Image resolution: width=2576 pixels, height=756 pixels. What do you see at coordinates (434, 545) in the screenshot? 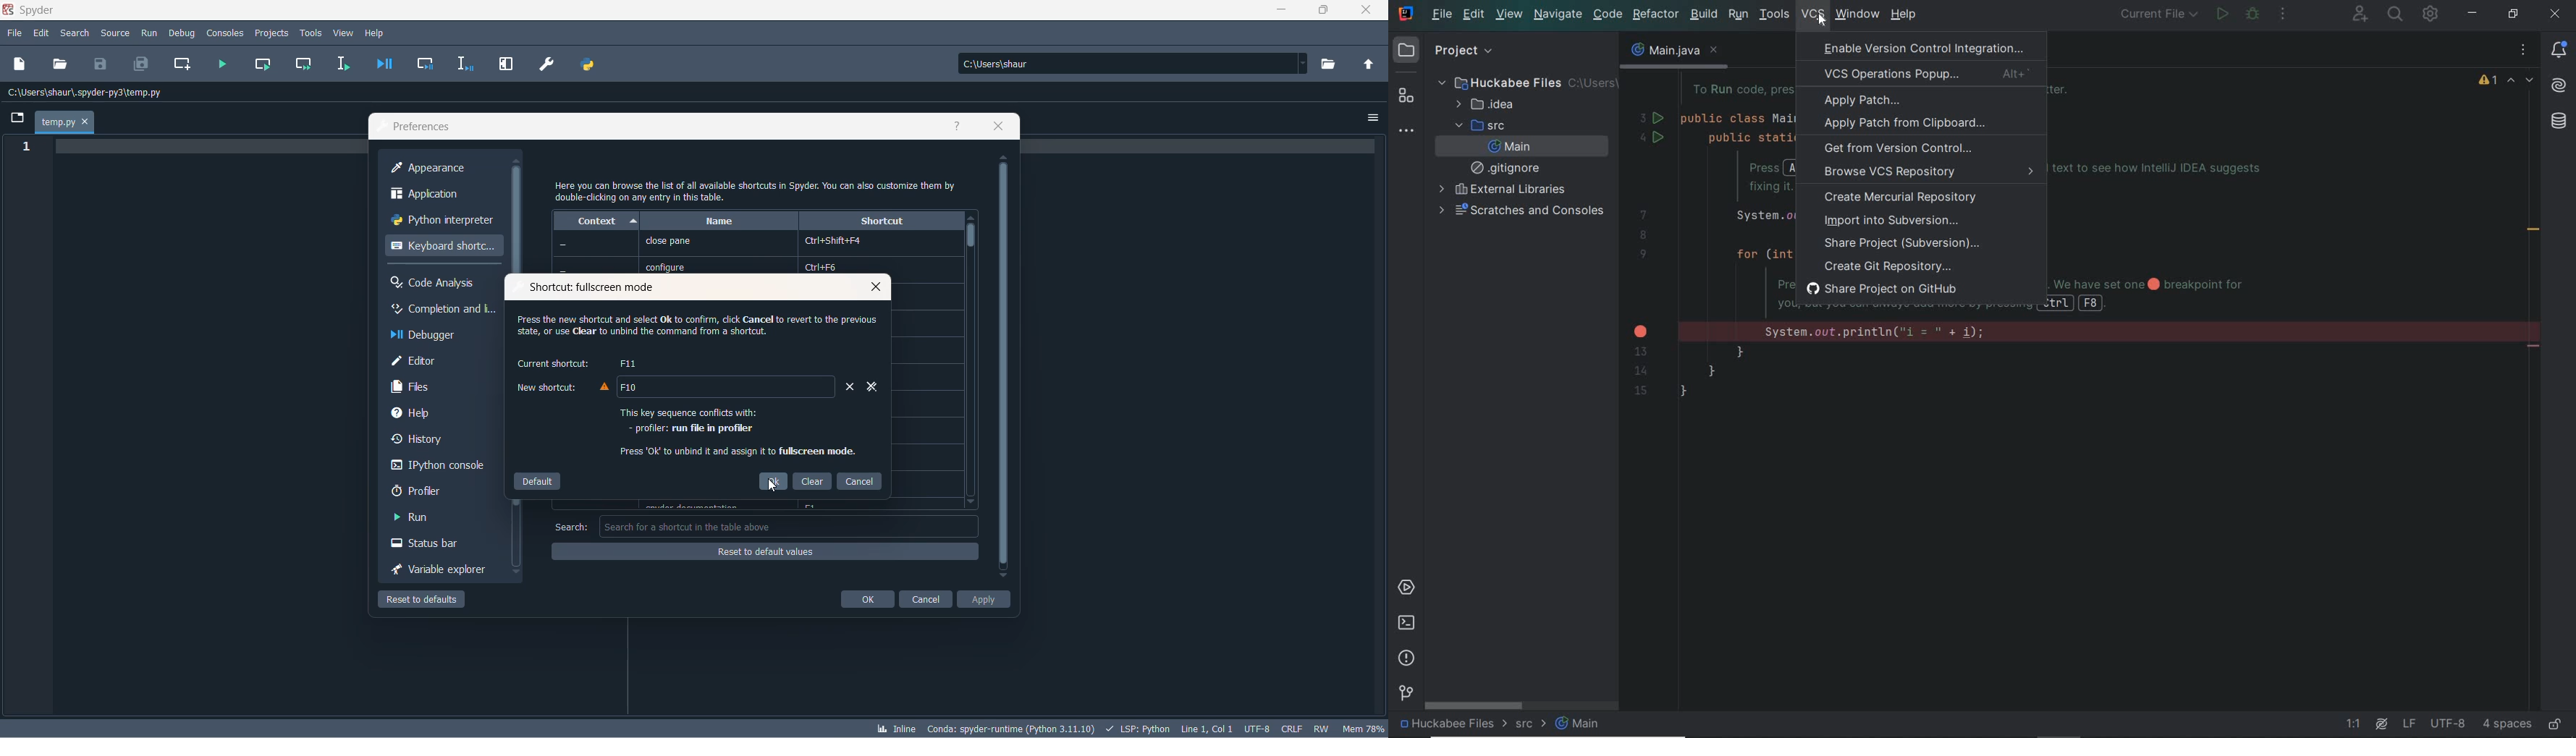
I see `status bar` at bounding box center [434, 545].